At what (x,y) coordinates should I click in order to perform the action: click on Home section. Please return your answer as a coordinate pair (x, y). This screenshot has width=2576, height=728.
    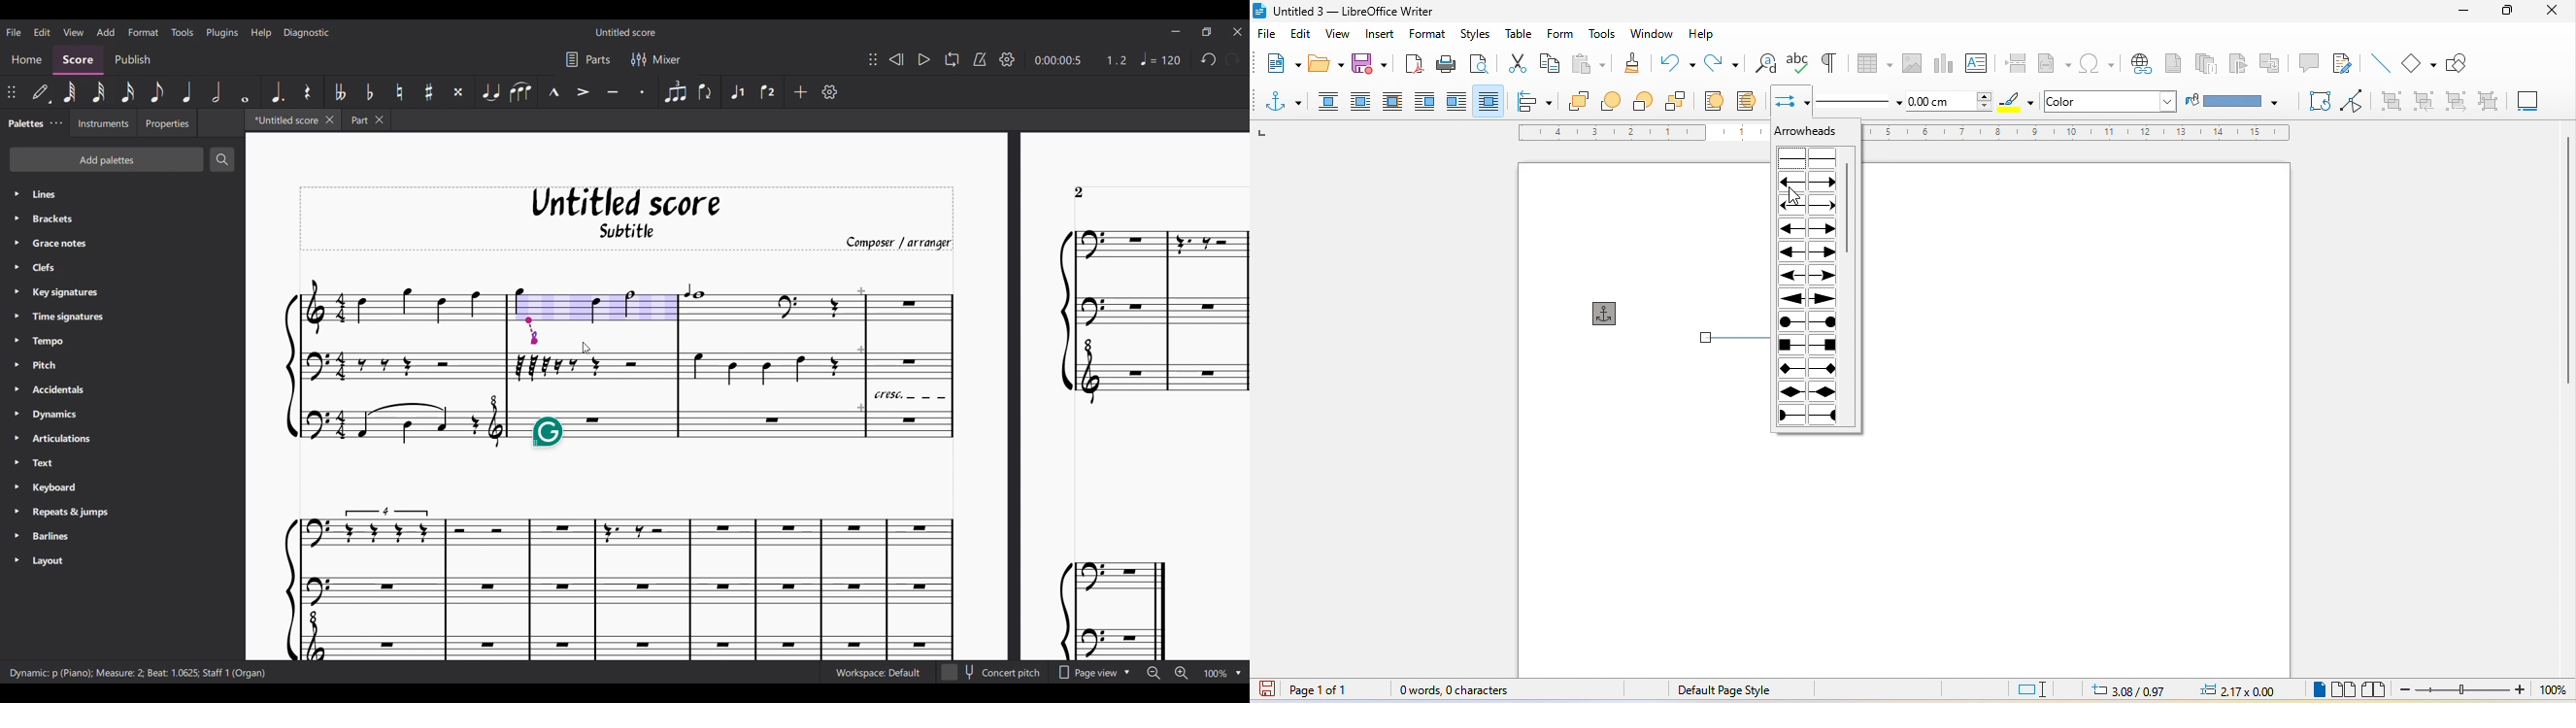
    Looking at the image, I should click on (28, 60).